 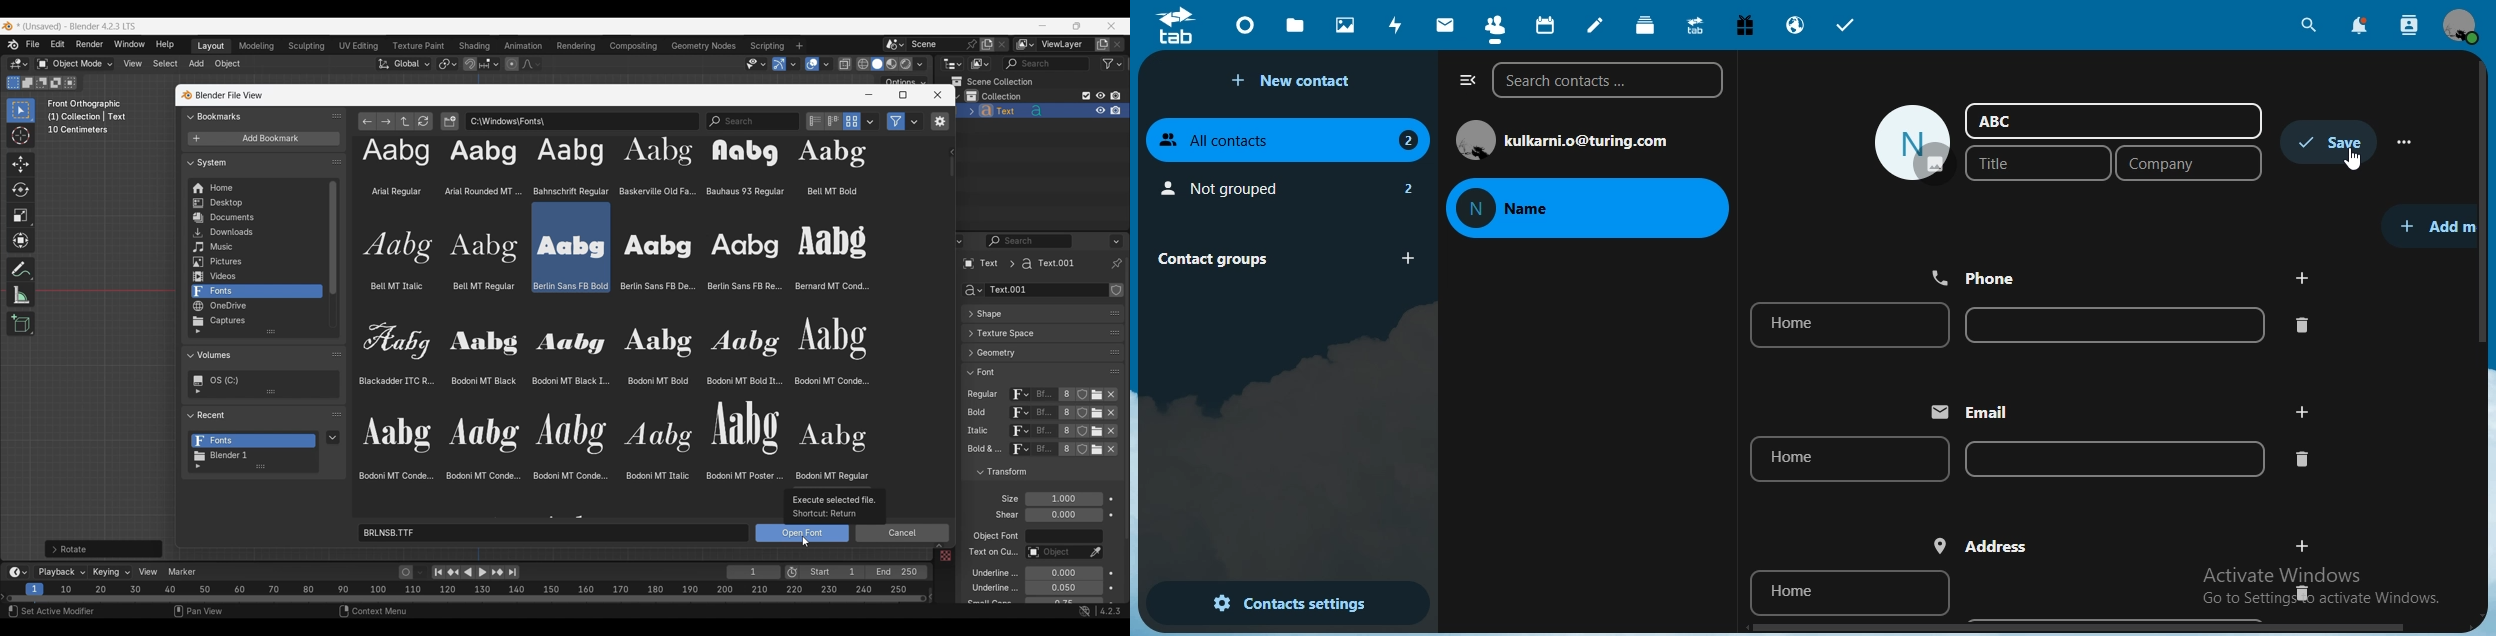 I want to click on Animation workspace, so click(x=524, y=47).